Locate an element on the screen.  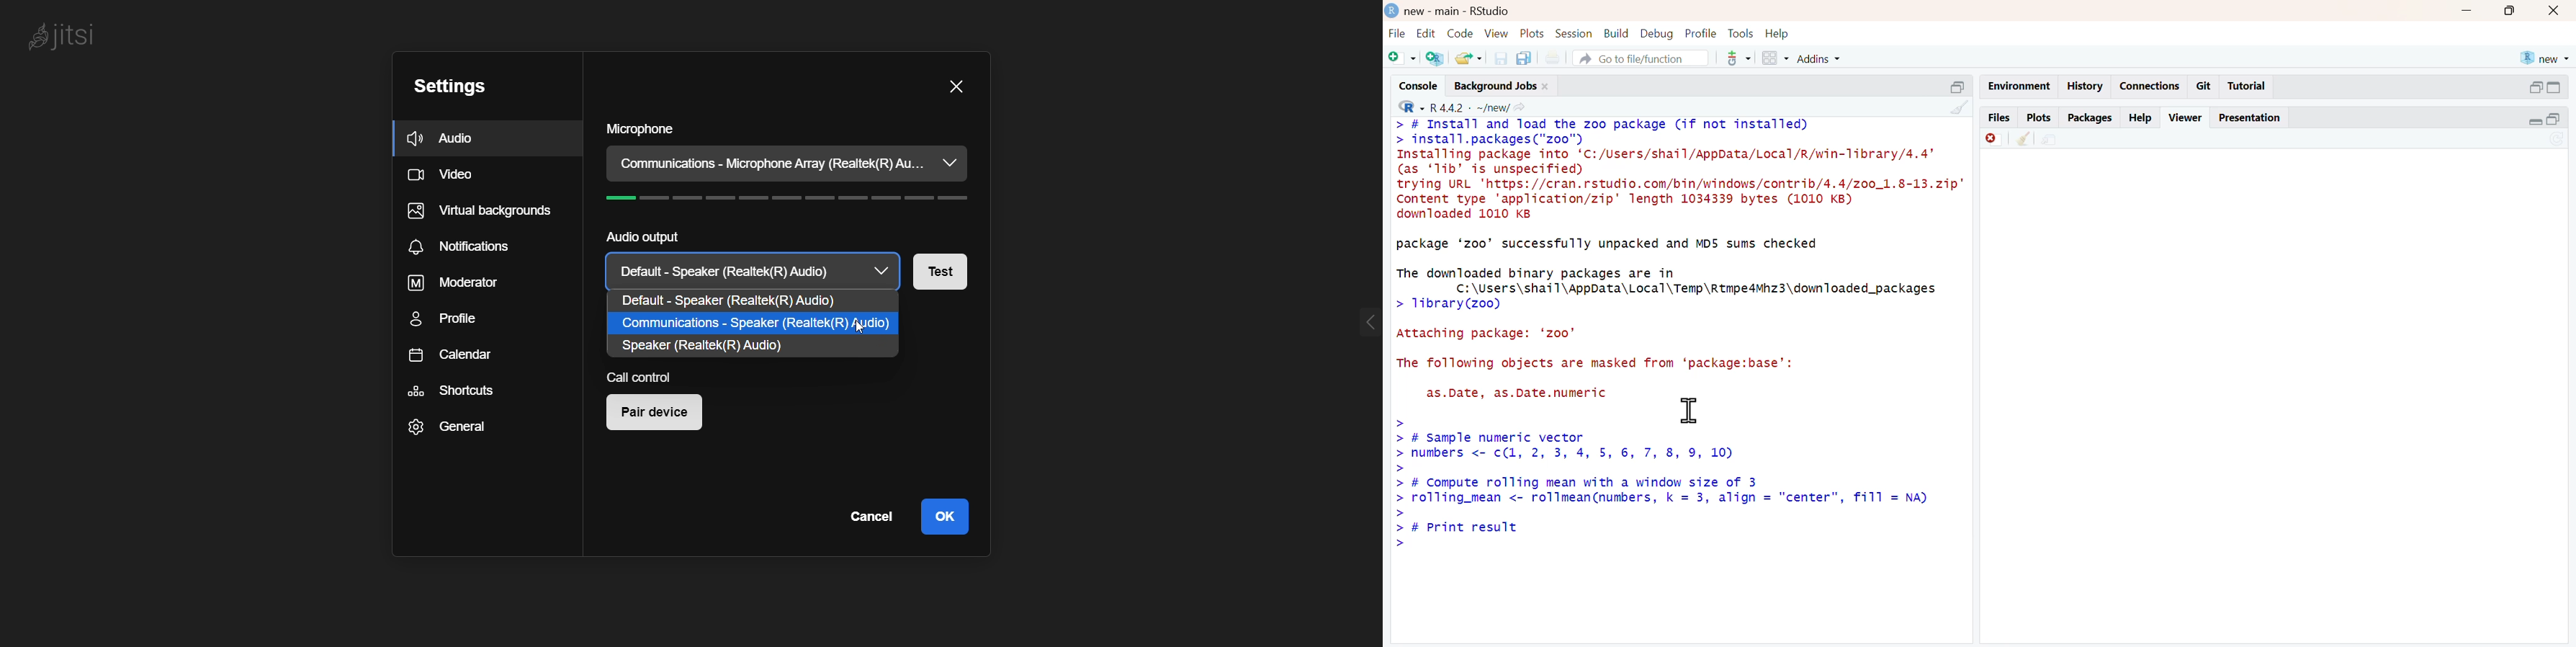
tools is located at coordinates (1742, 35).